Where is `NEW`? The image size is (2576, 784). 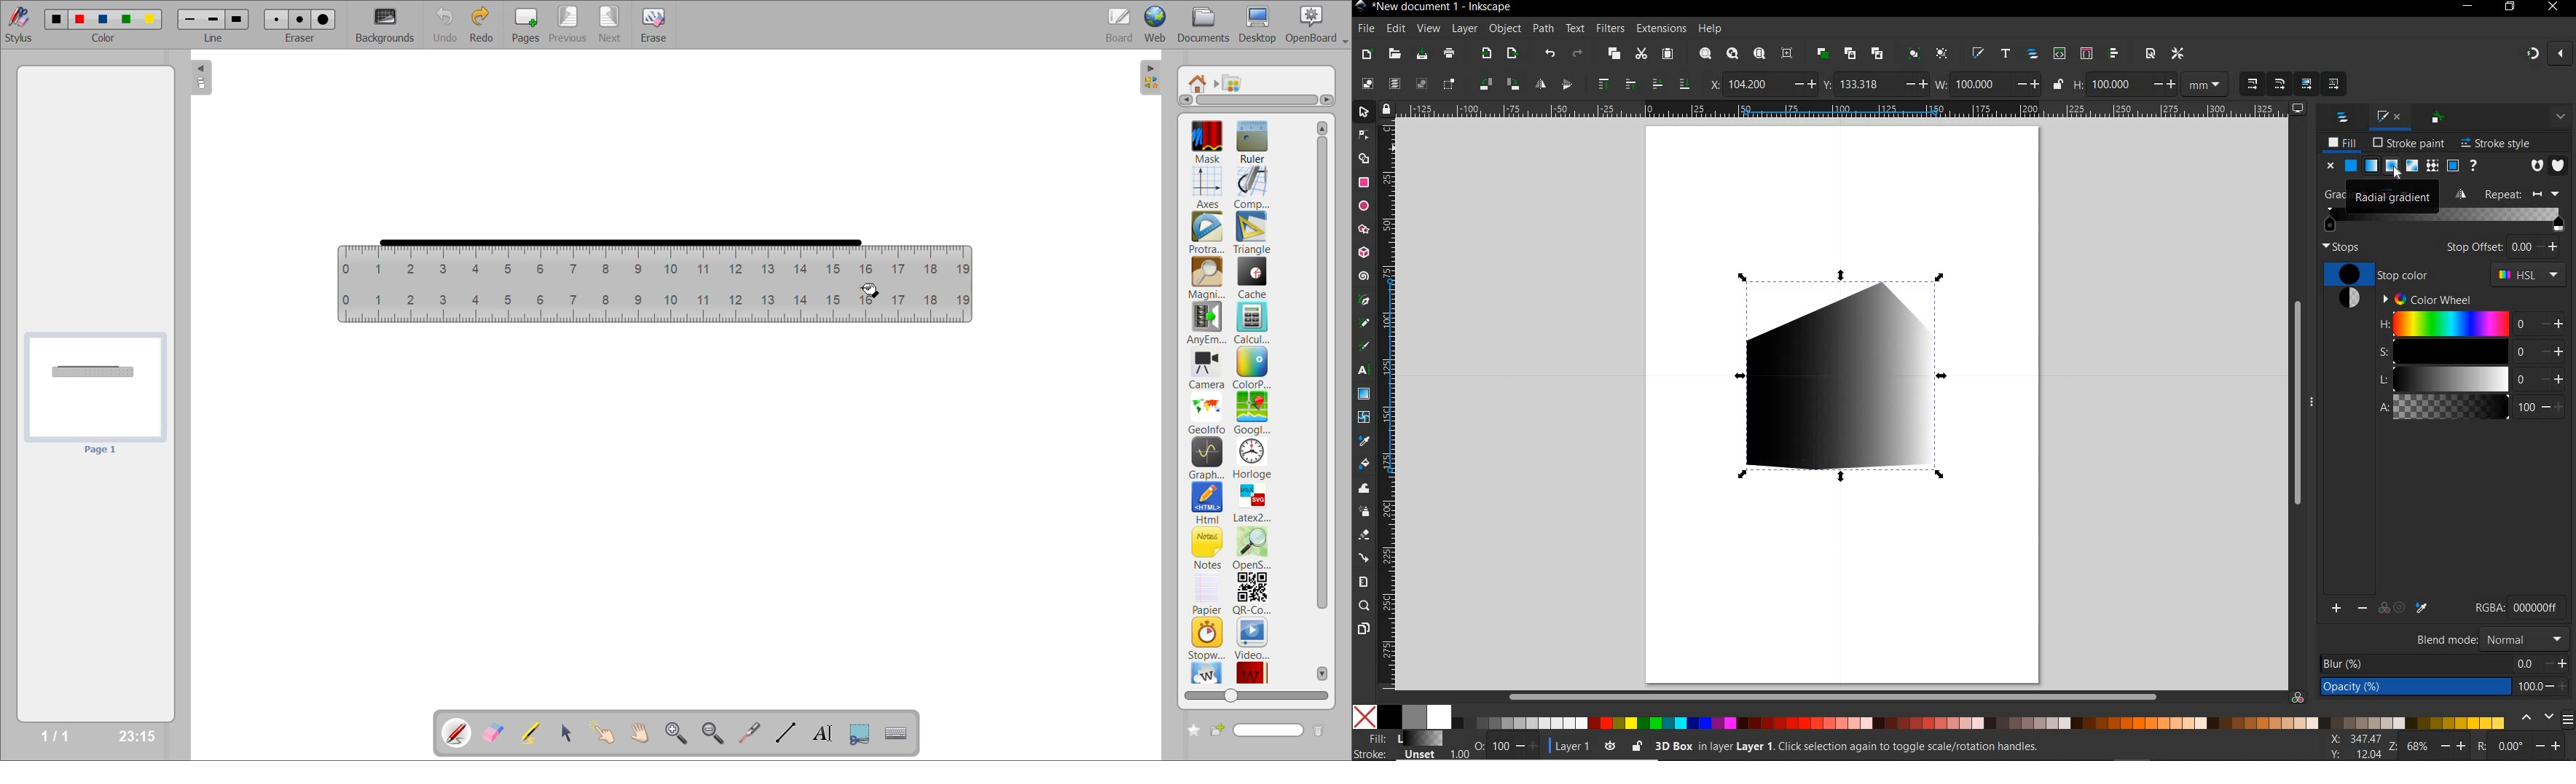 NEW is located at coordinates (1366, 54).